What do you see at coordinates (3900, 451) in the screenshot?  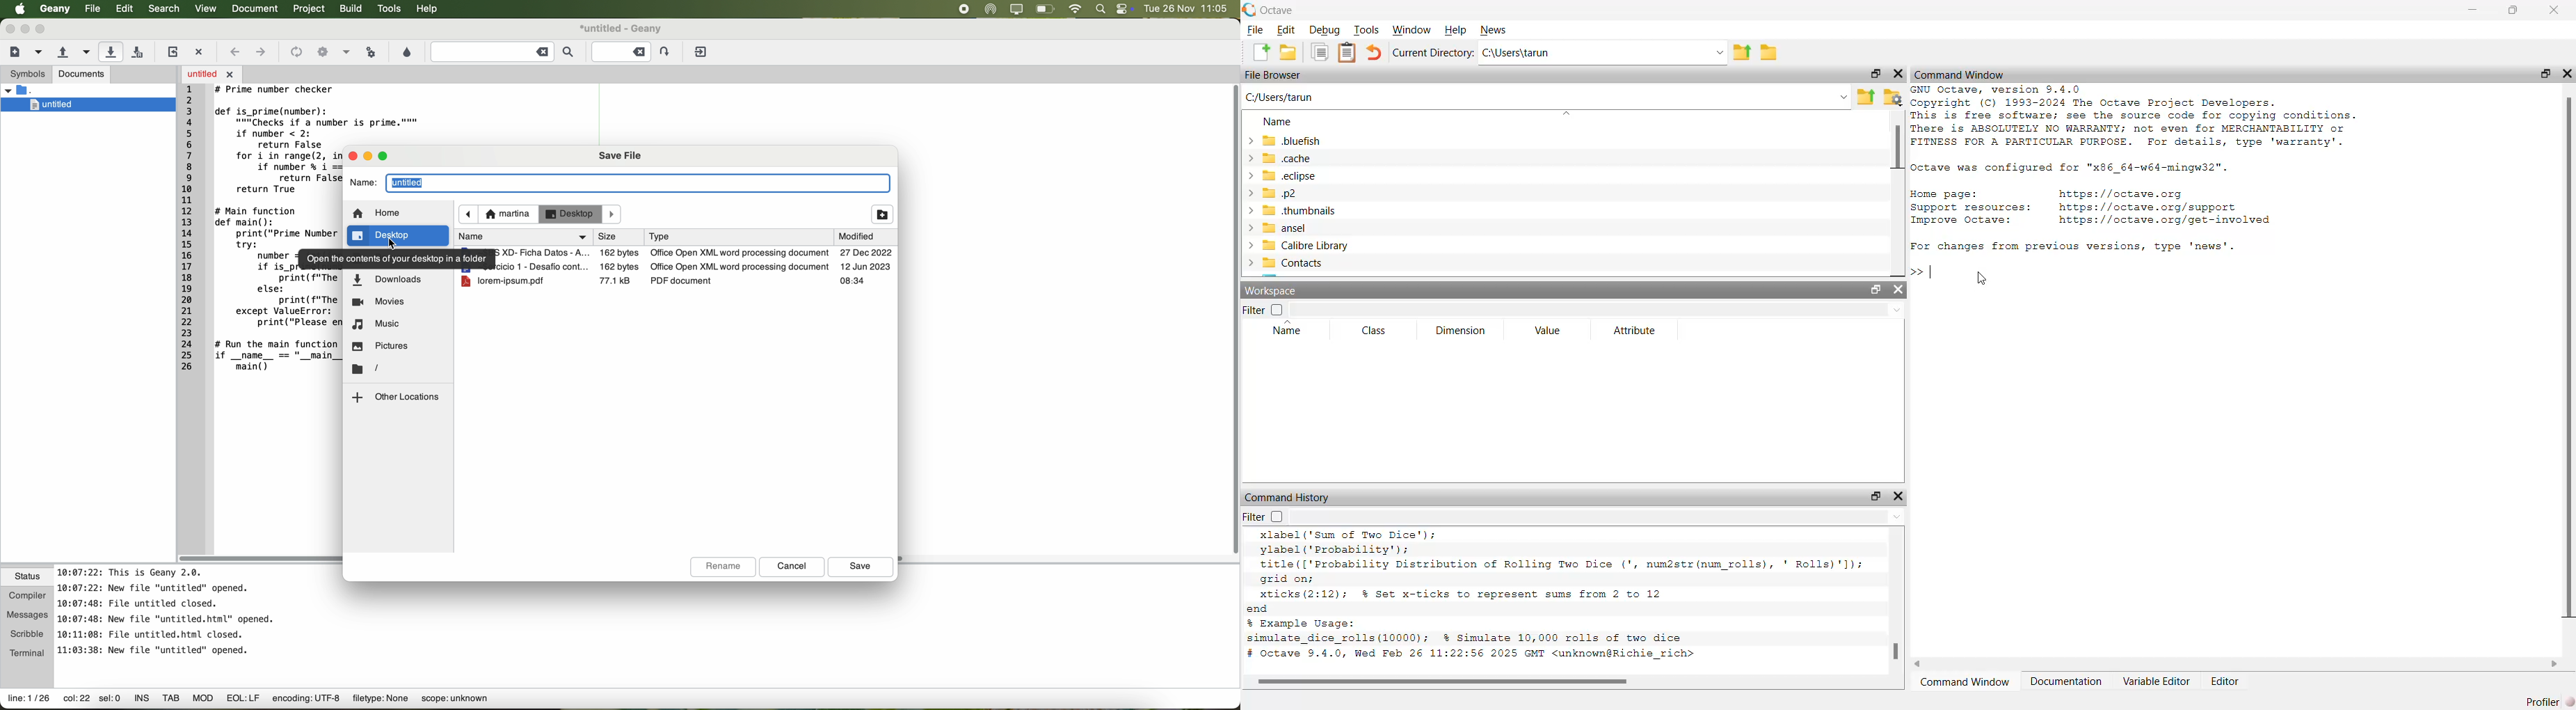 I see `Scrollbar` at bounding box center [3900, 451].